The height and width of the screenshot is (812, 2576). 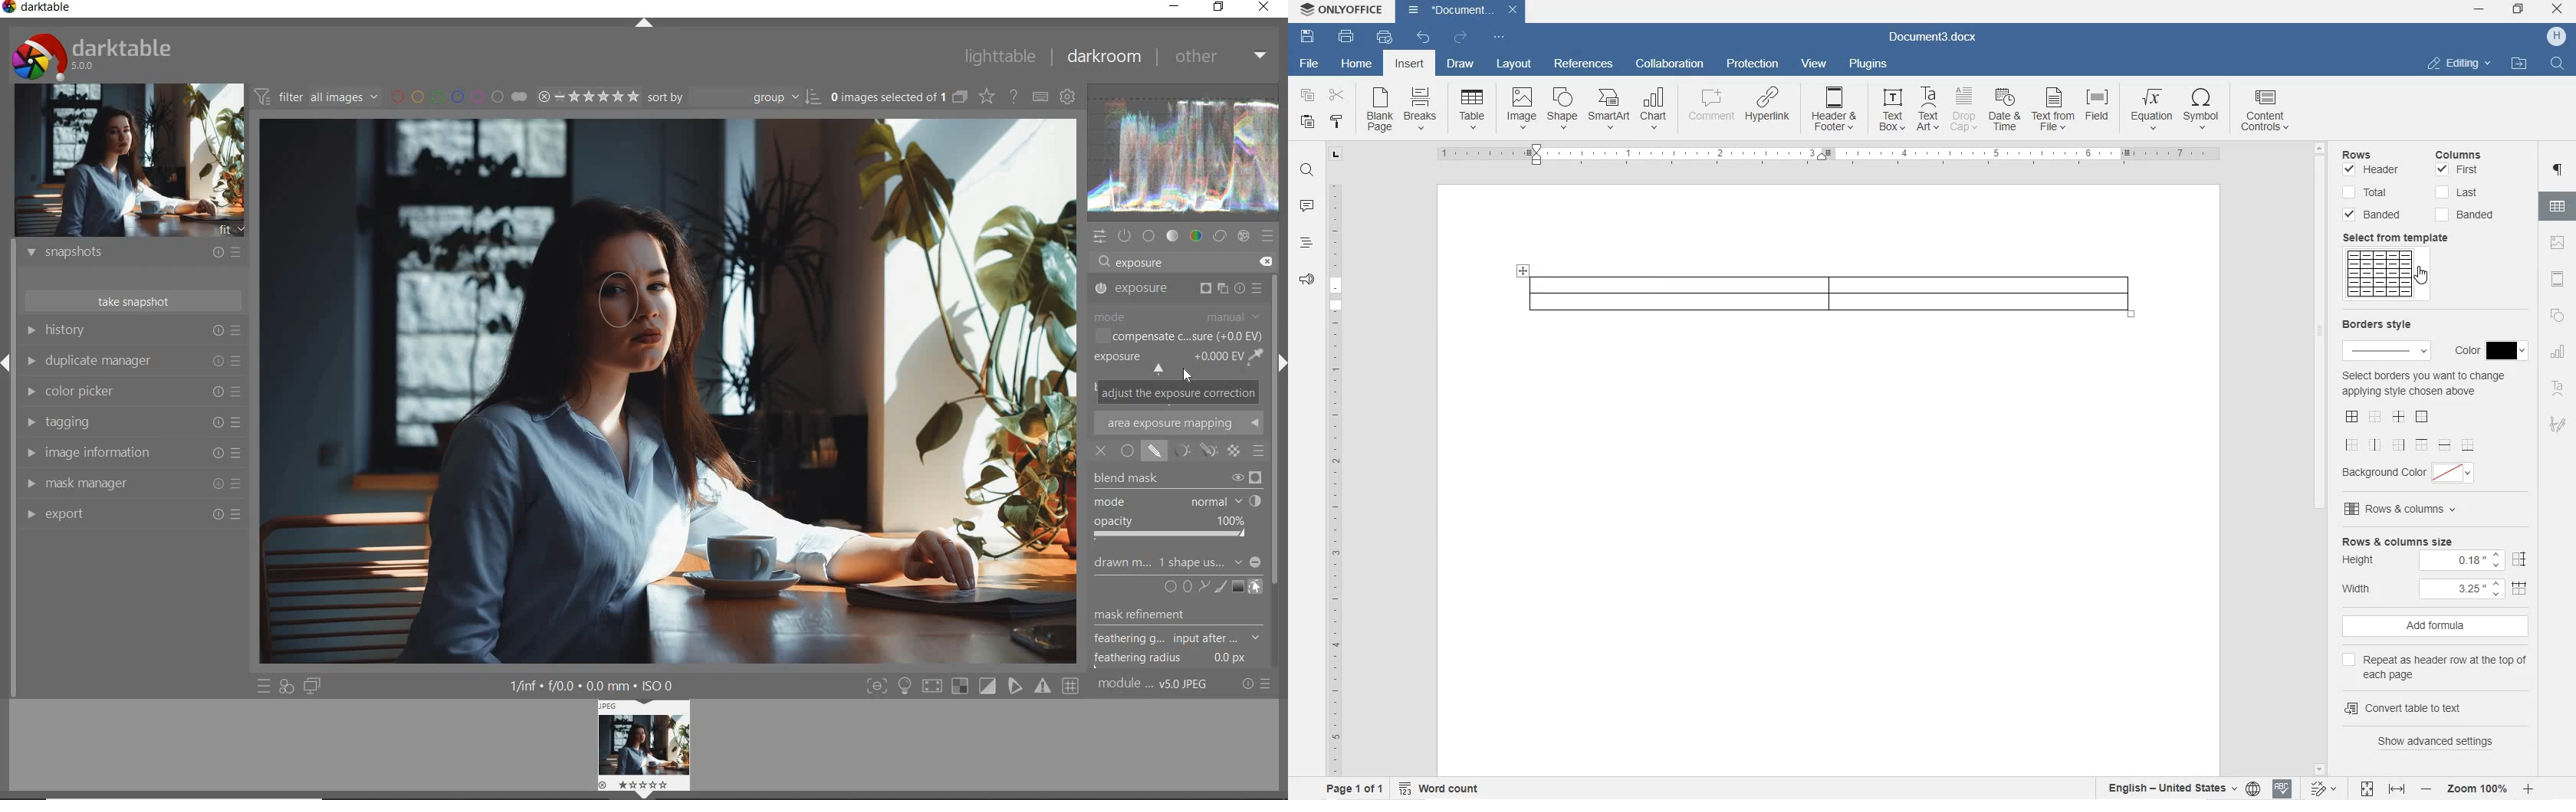 What do you see at coordinates (1304, 246) in the screenshot?
I see `HEADINGS` at bounding box center [1304, 246].